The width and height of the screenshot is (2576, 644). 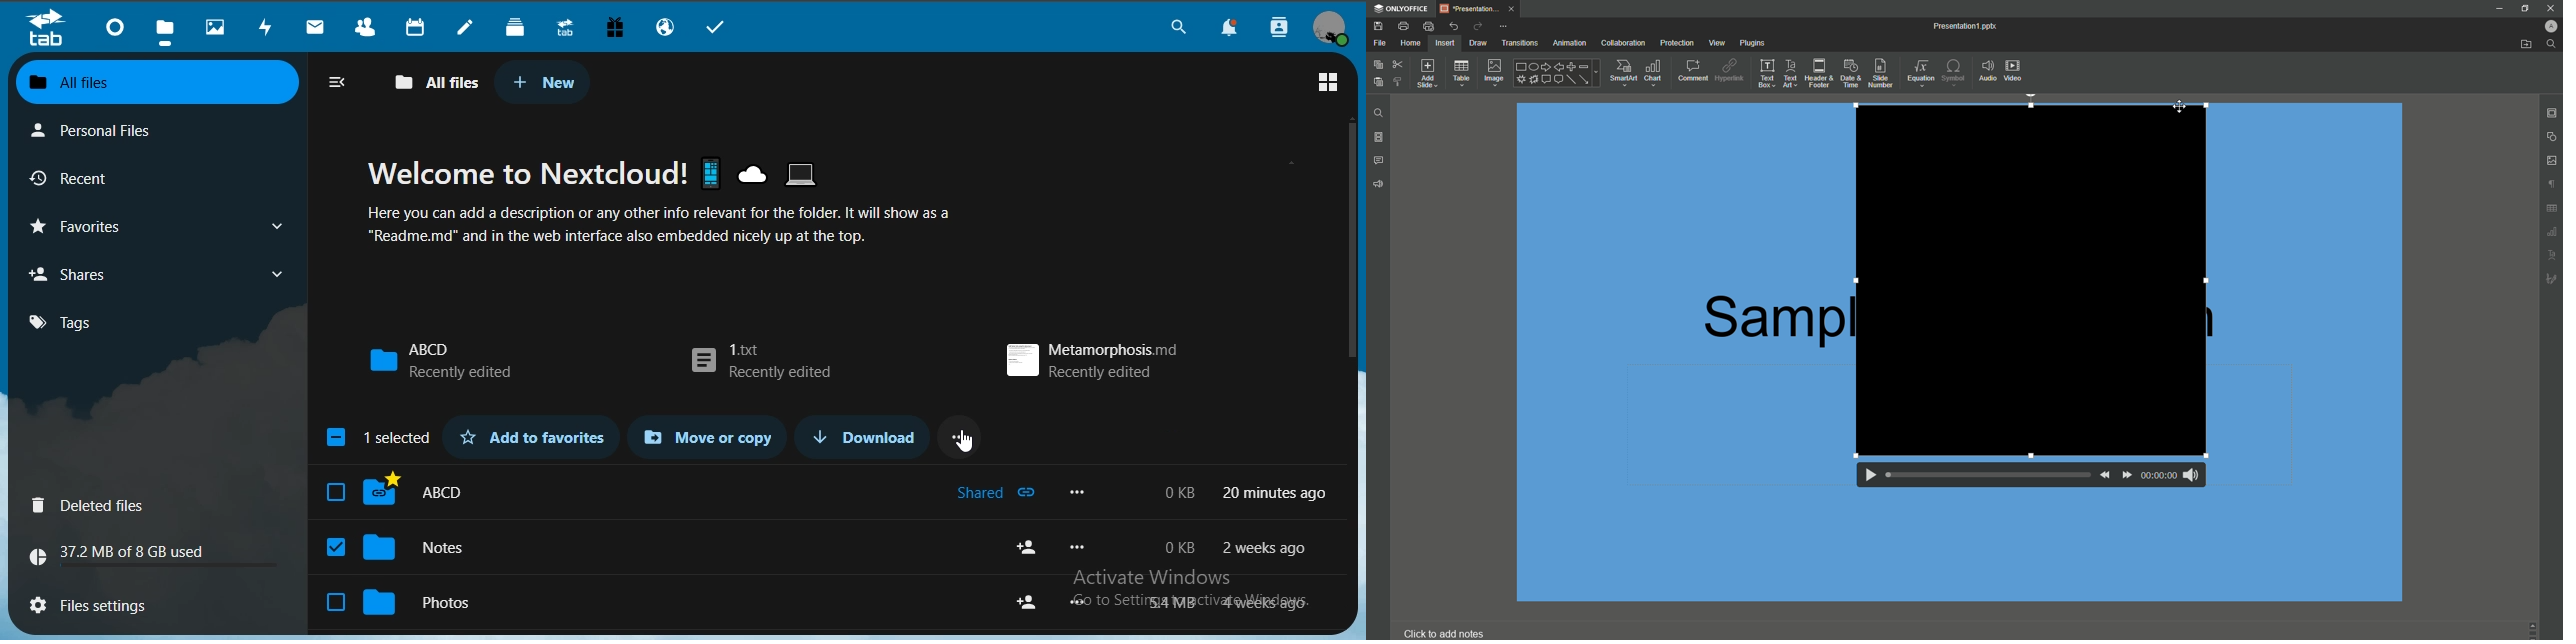 What do you see at coordinates (270, 27) in the screenshot?
I see `activity` at bounding box center [270, 27].